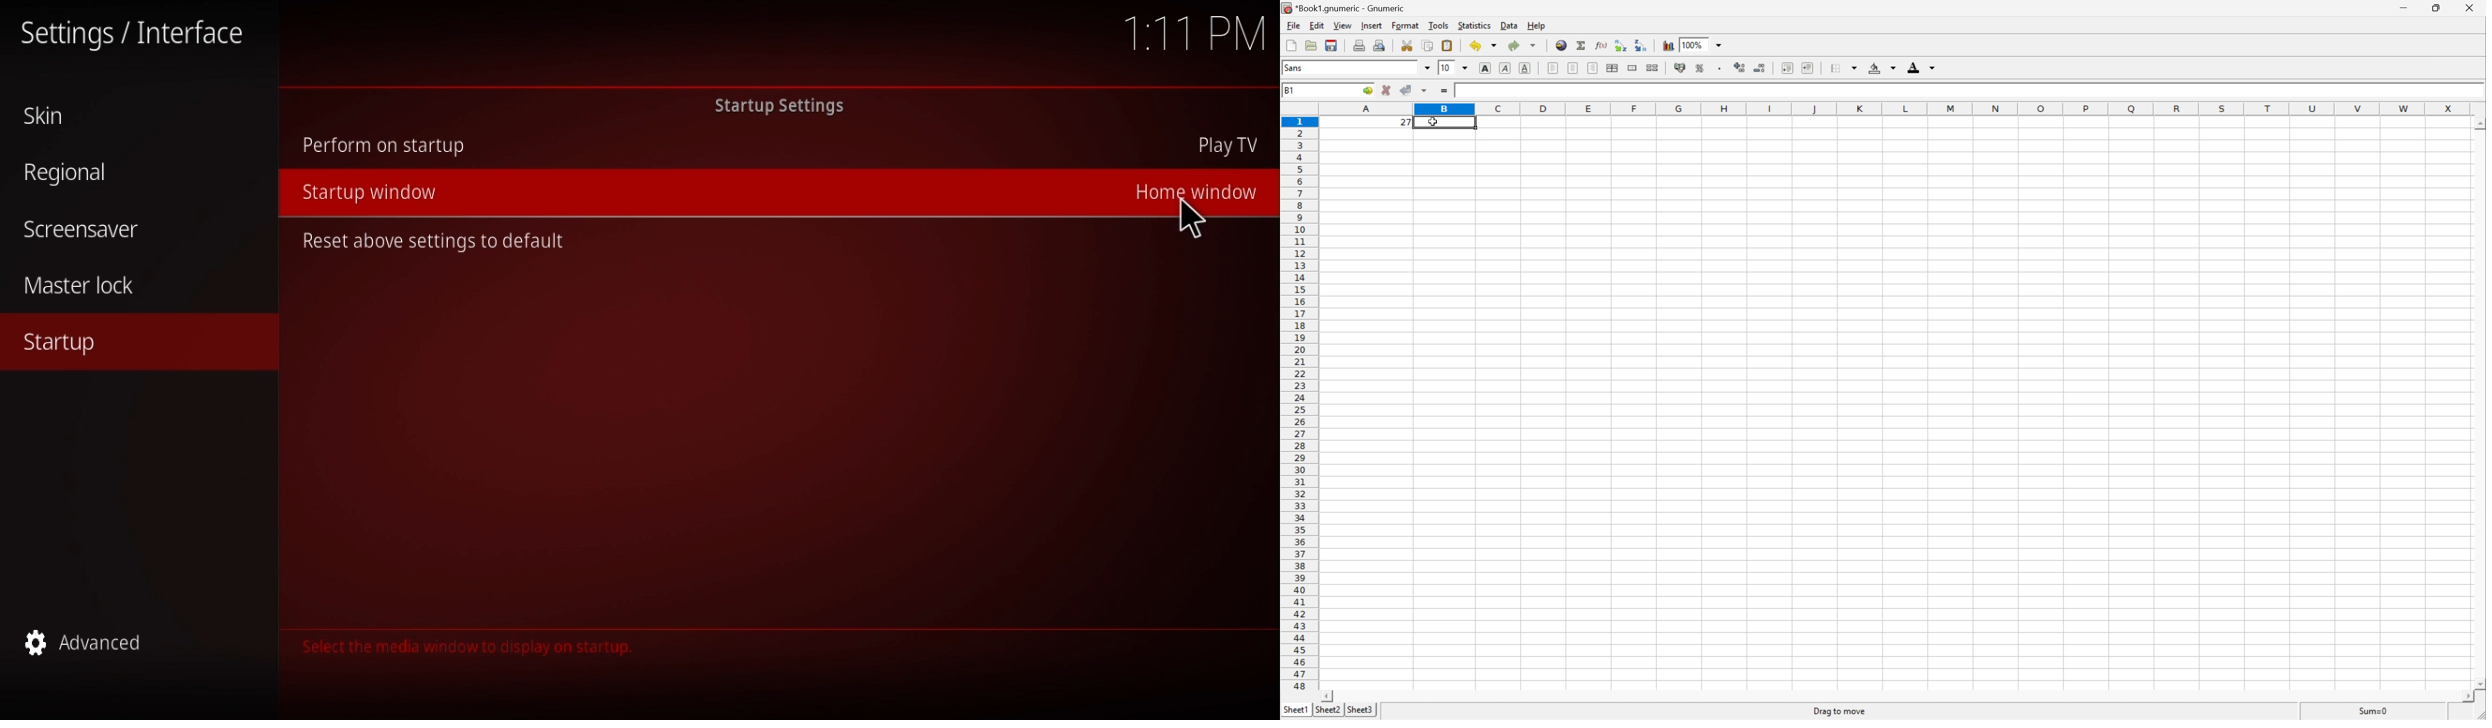  I want to click on Open a file, so click(1312, 45).